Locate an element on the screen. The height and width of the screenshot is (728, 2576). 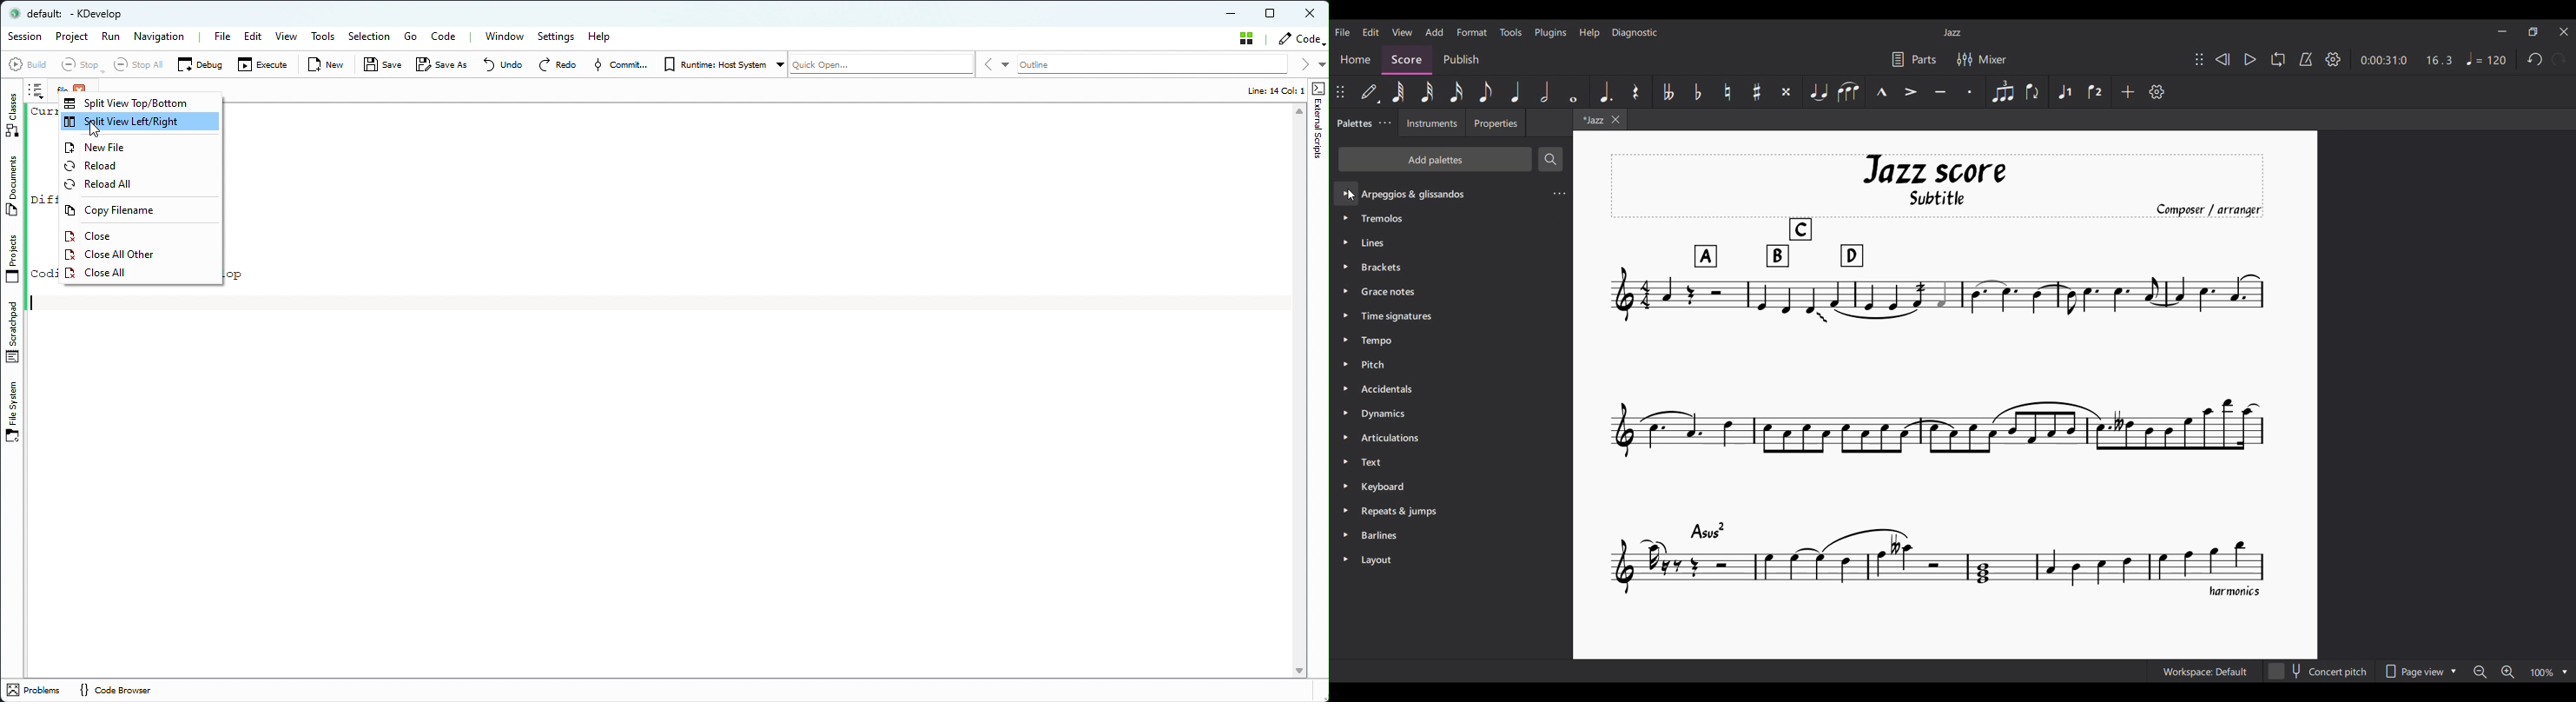
Repeats  is located at coordinates (1396, 510).